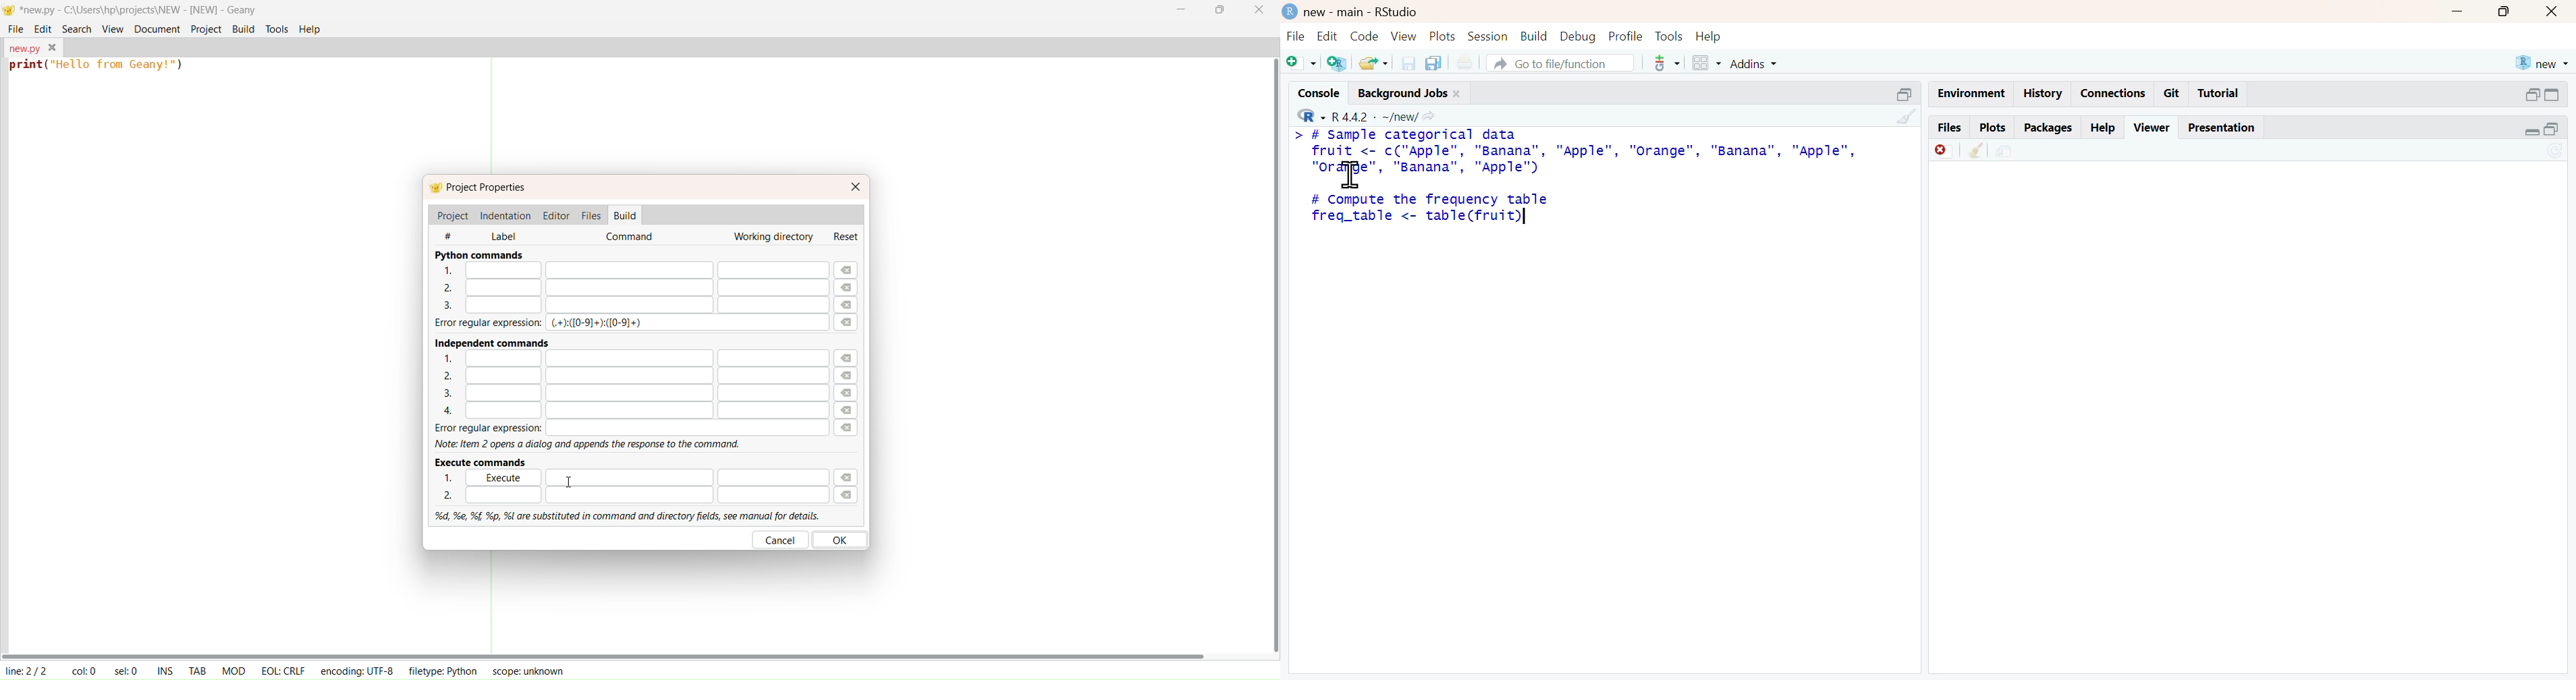 The width and height of the screenshot is (2576, 700). I want to click on edit, so click(1326, 36).